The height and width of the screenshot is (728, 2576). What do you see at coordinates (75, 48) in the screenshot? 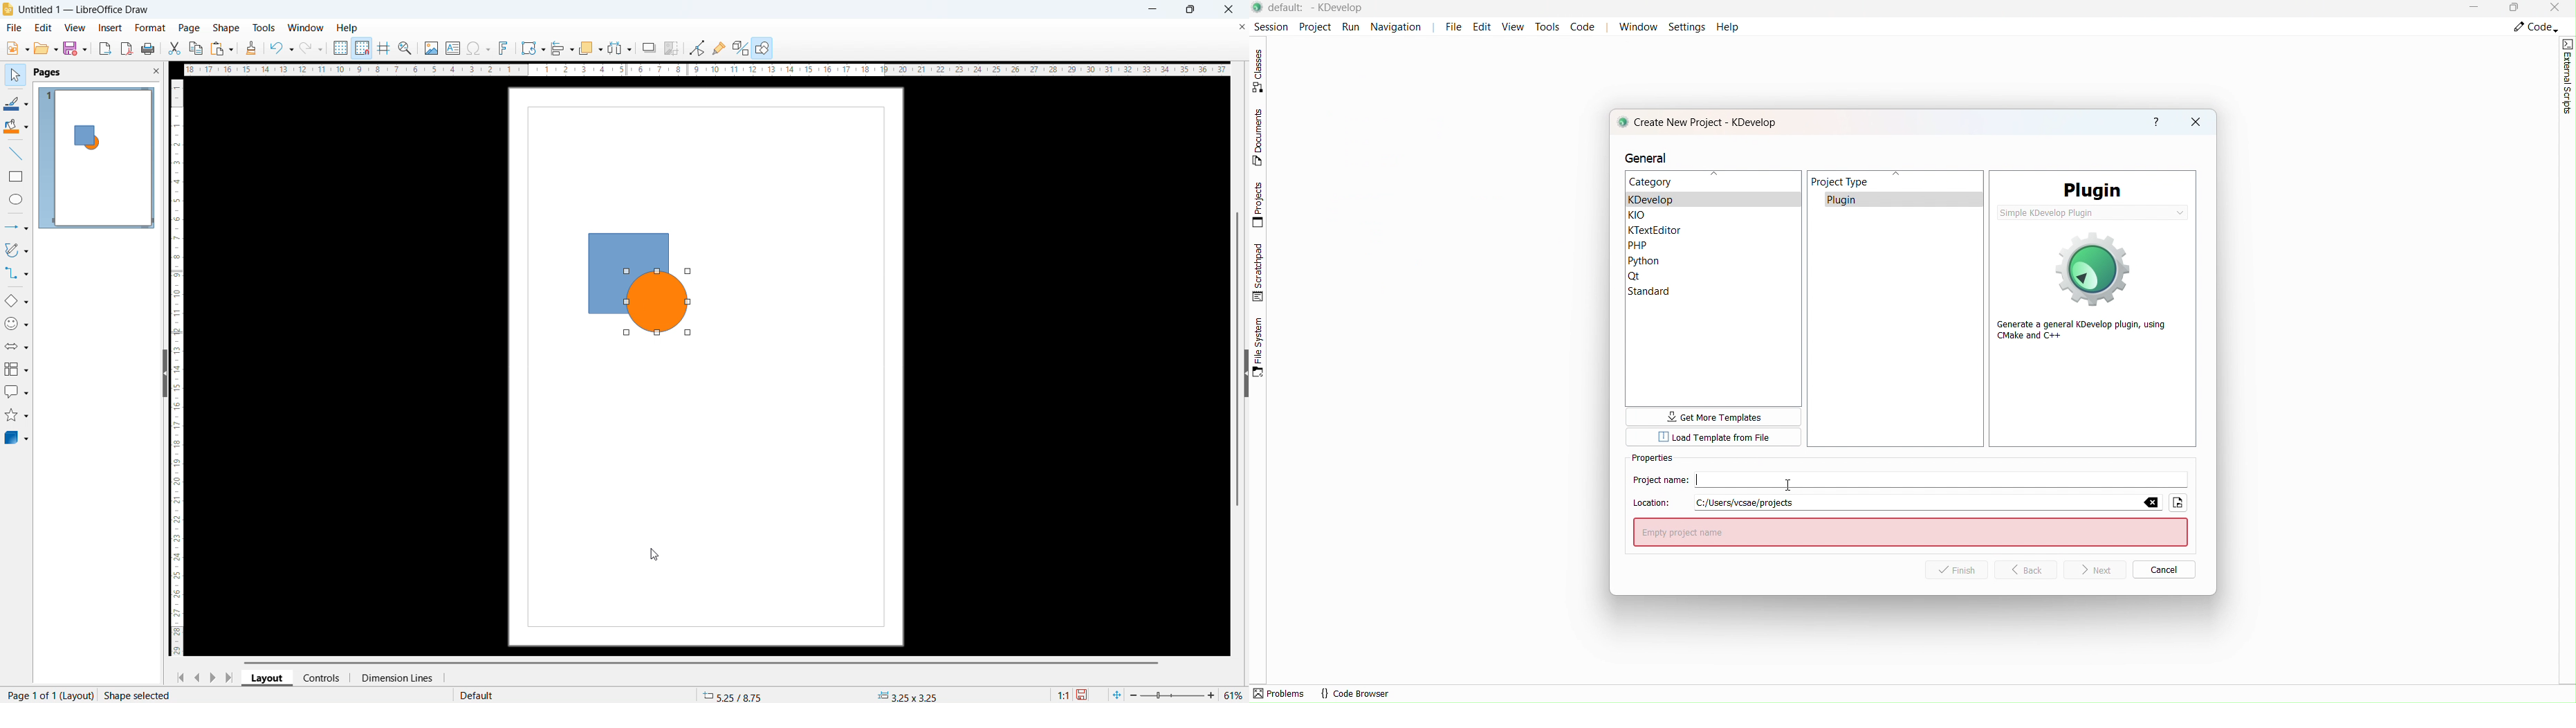
I see `save` at bounding box center [75, 48].